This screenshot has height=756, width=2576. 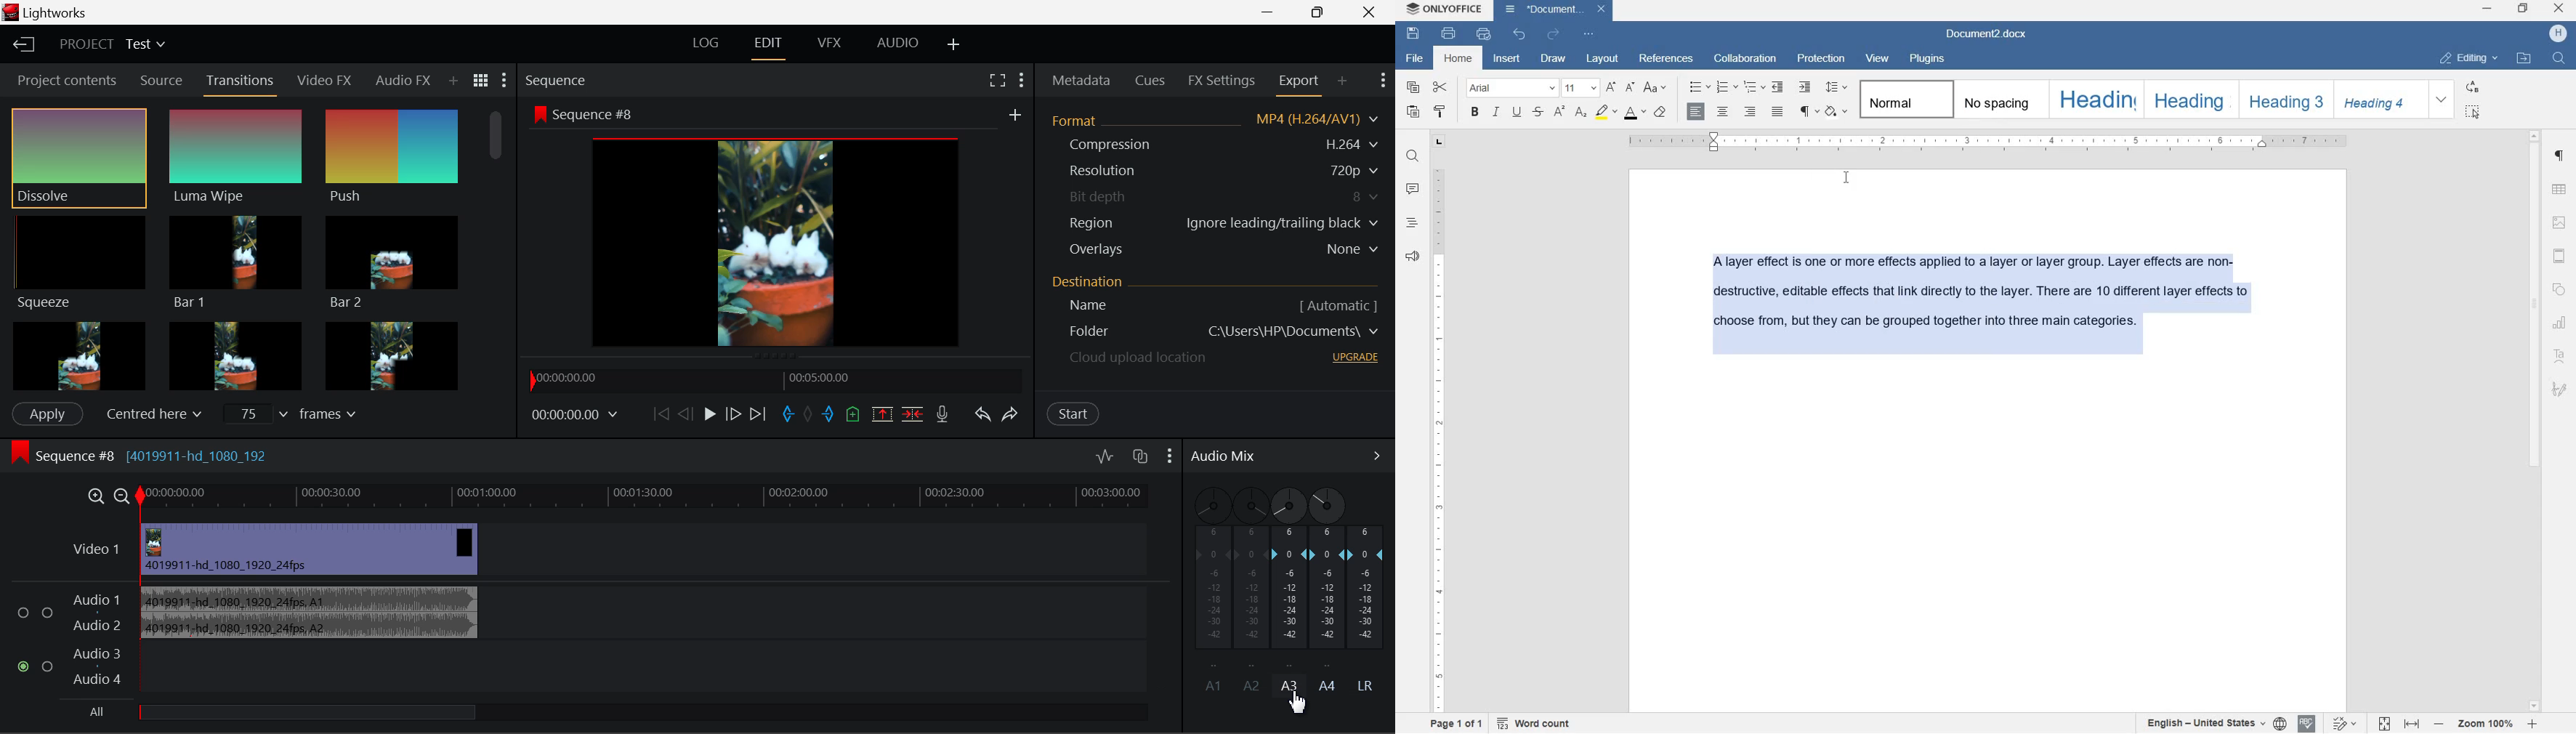 I want to click on ruler, so click(x=1438, y=437).